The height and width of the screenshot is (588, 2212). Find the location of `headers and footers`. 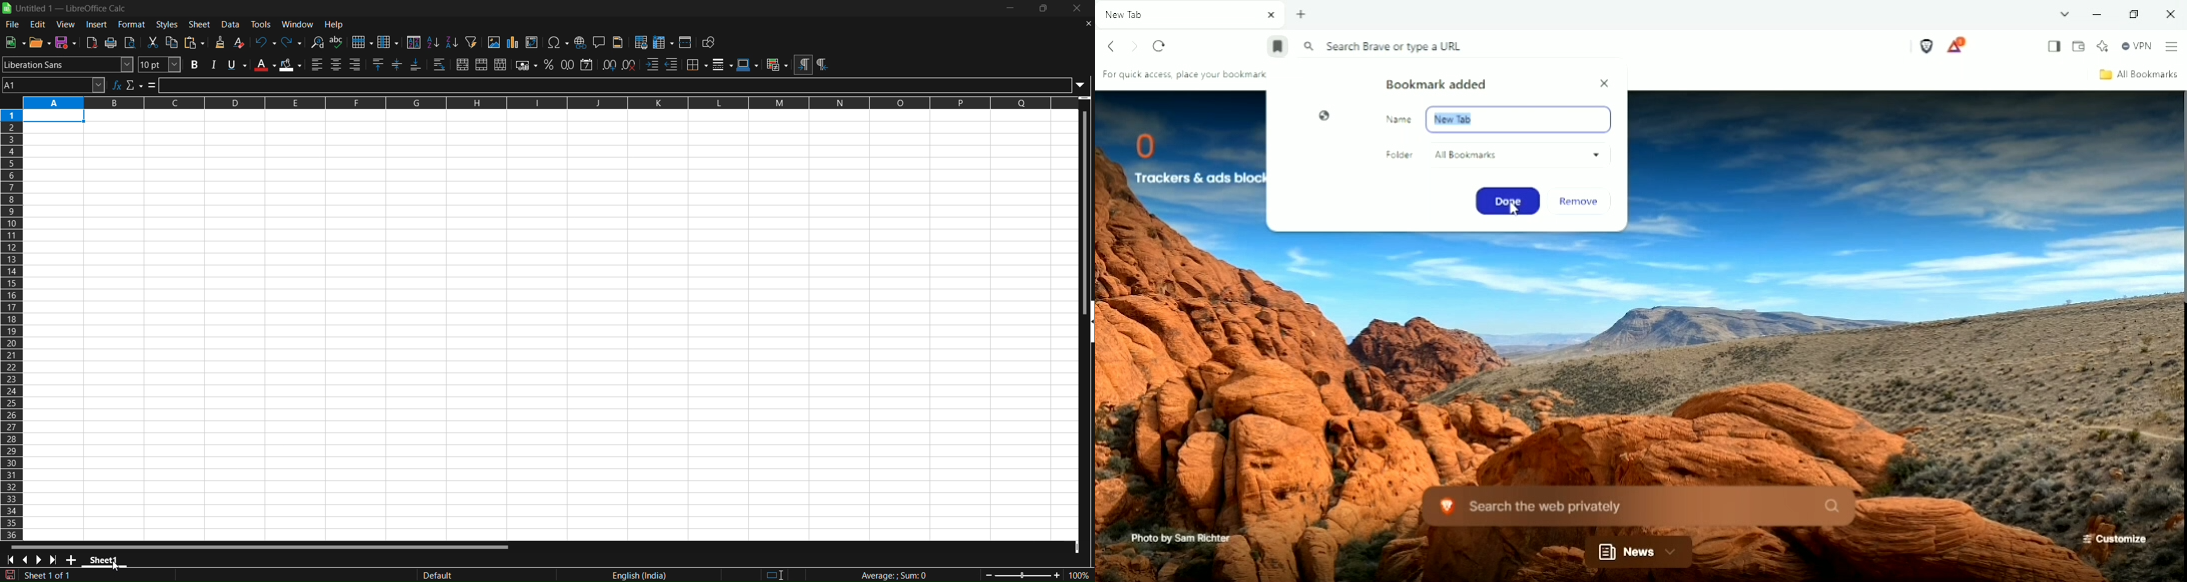

headers and footers is located at coordinates (620, 42).